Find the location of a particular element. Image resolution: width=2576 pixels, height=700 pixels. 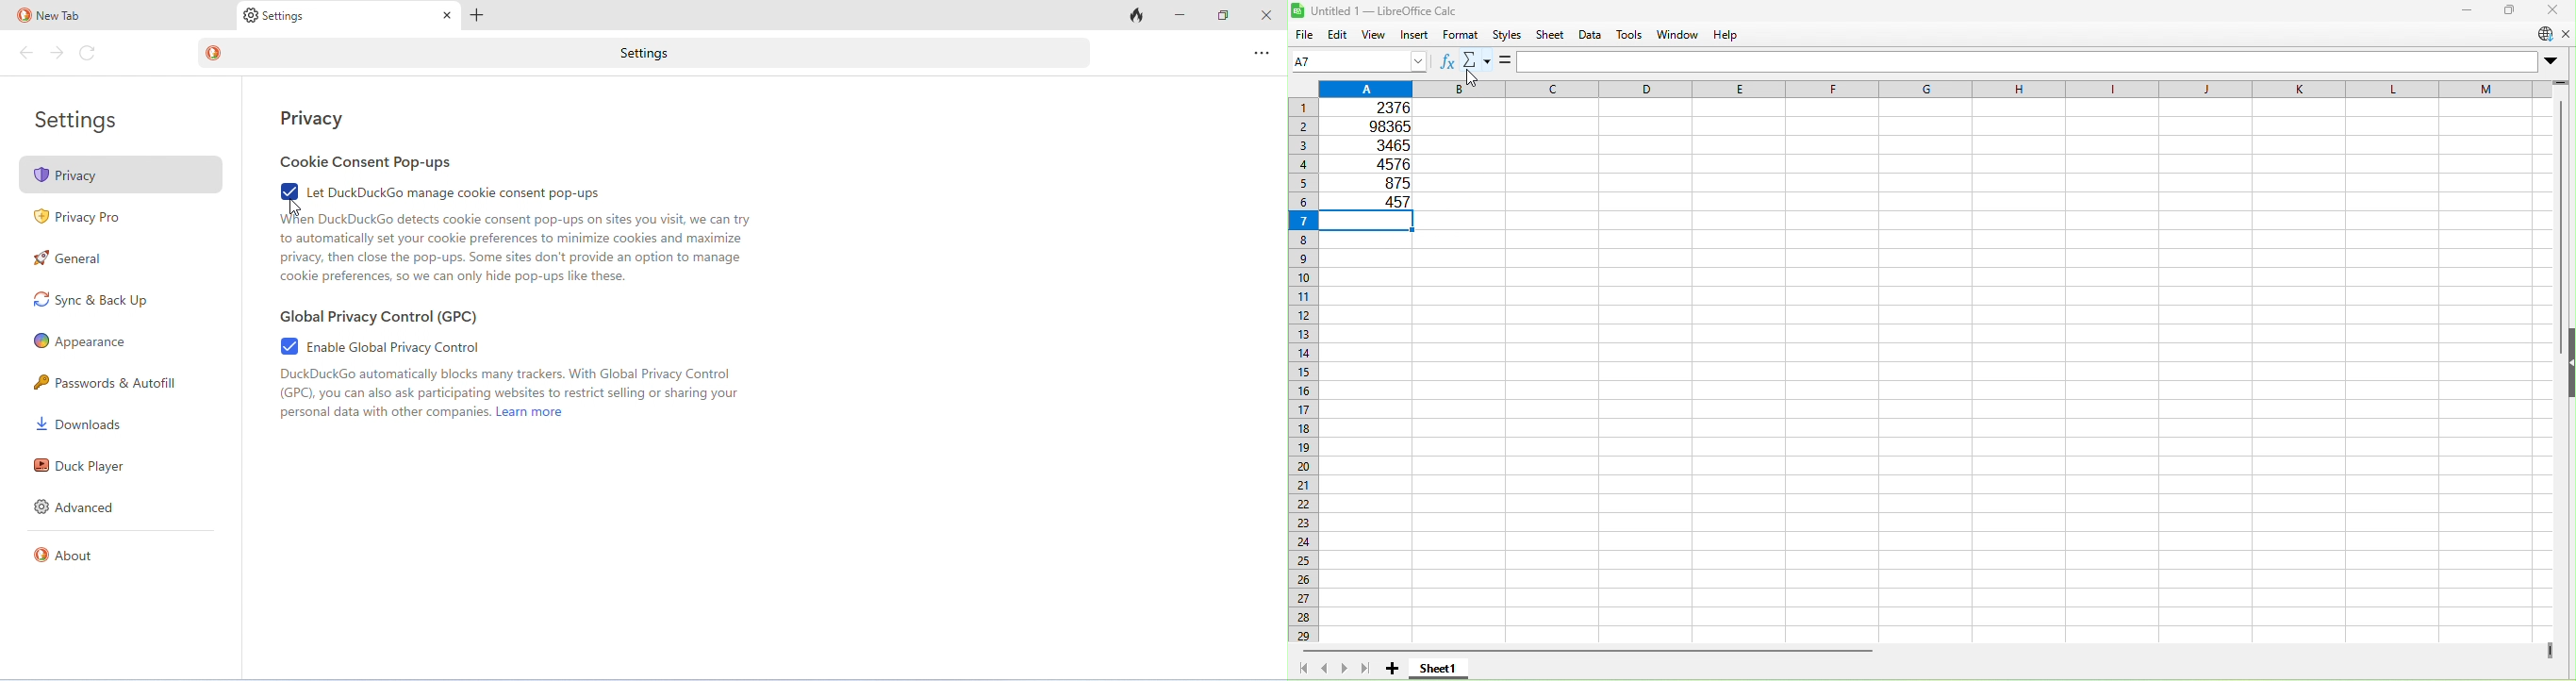

Rows is located at coordinates (1304, 374).